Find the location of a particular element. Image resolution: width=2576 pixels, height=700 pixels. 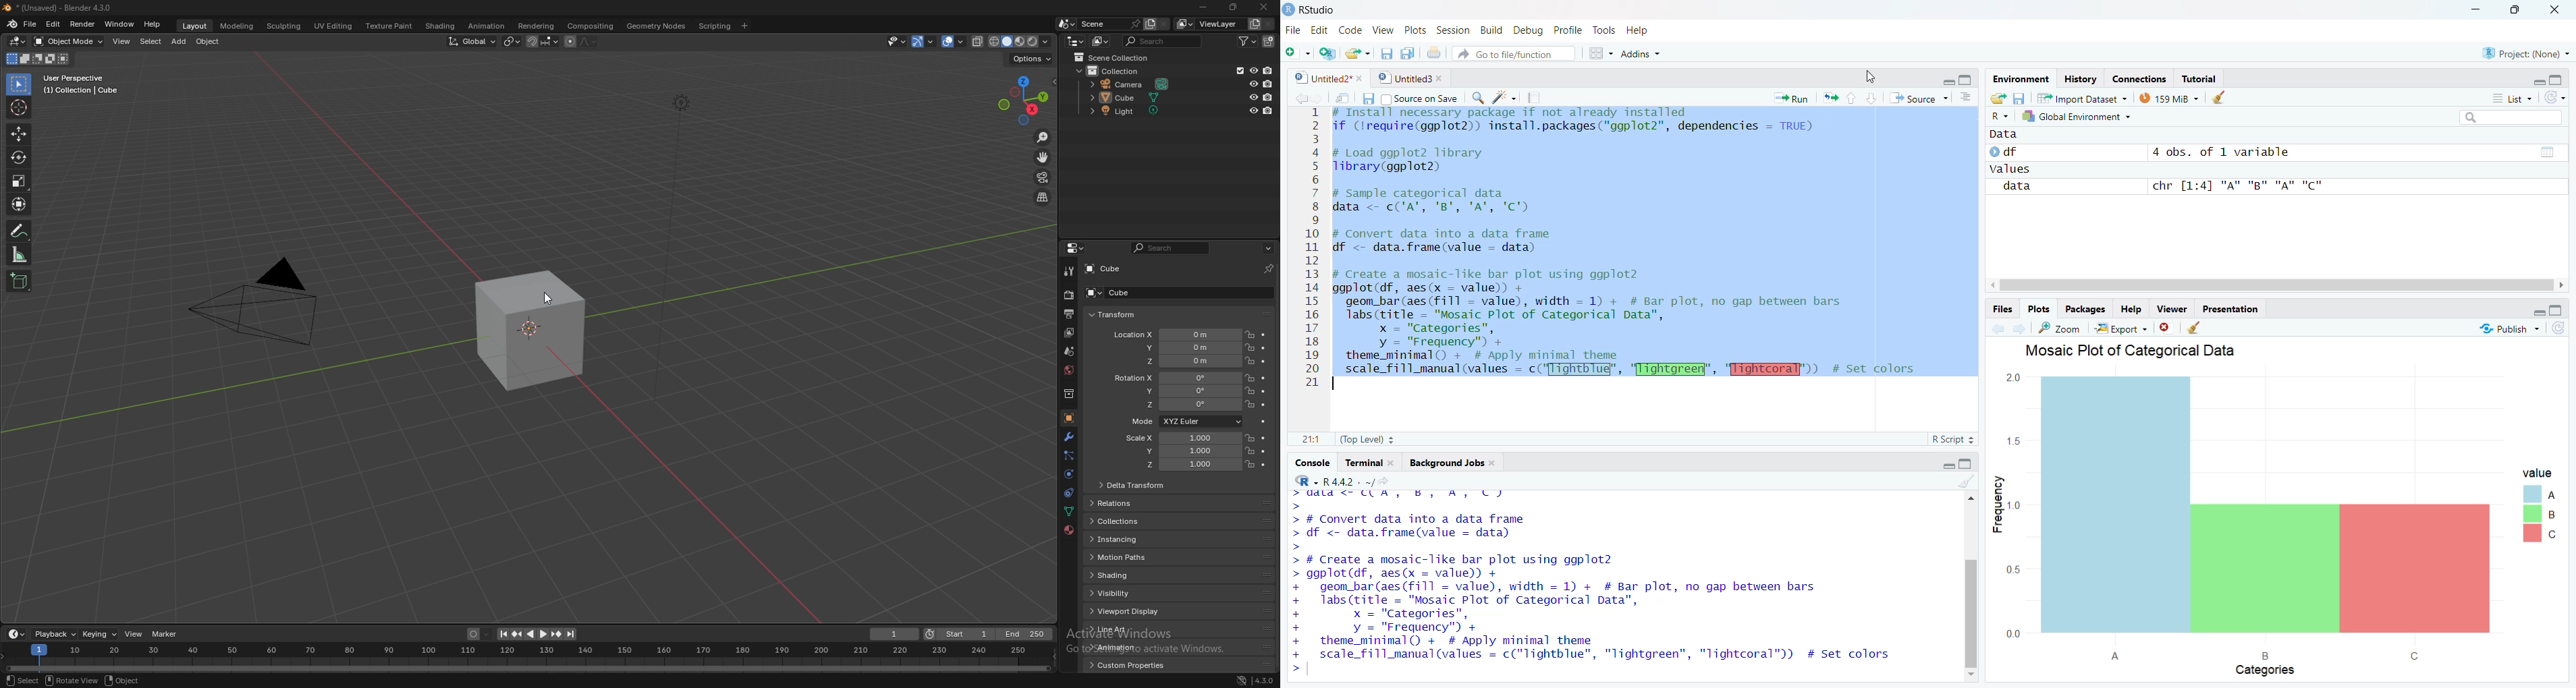

Next is located at coordinates (1319, 98).